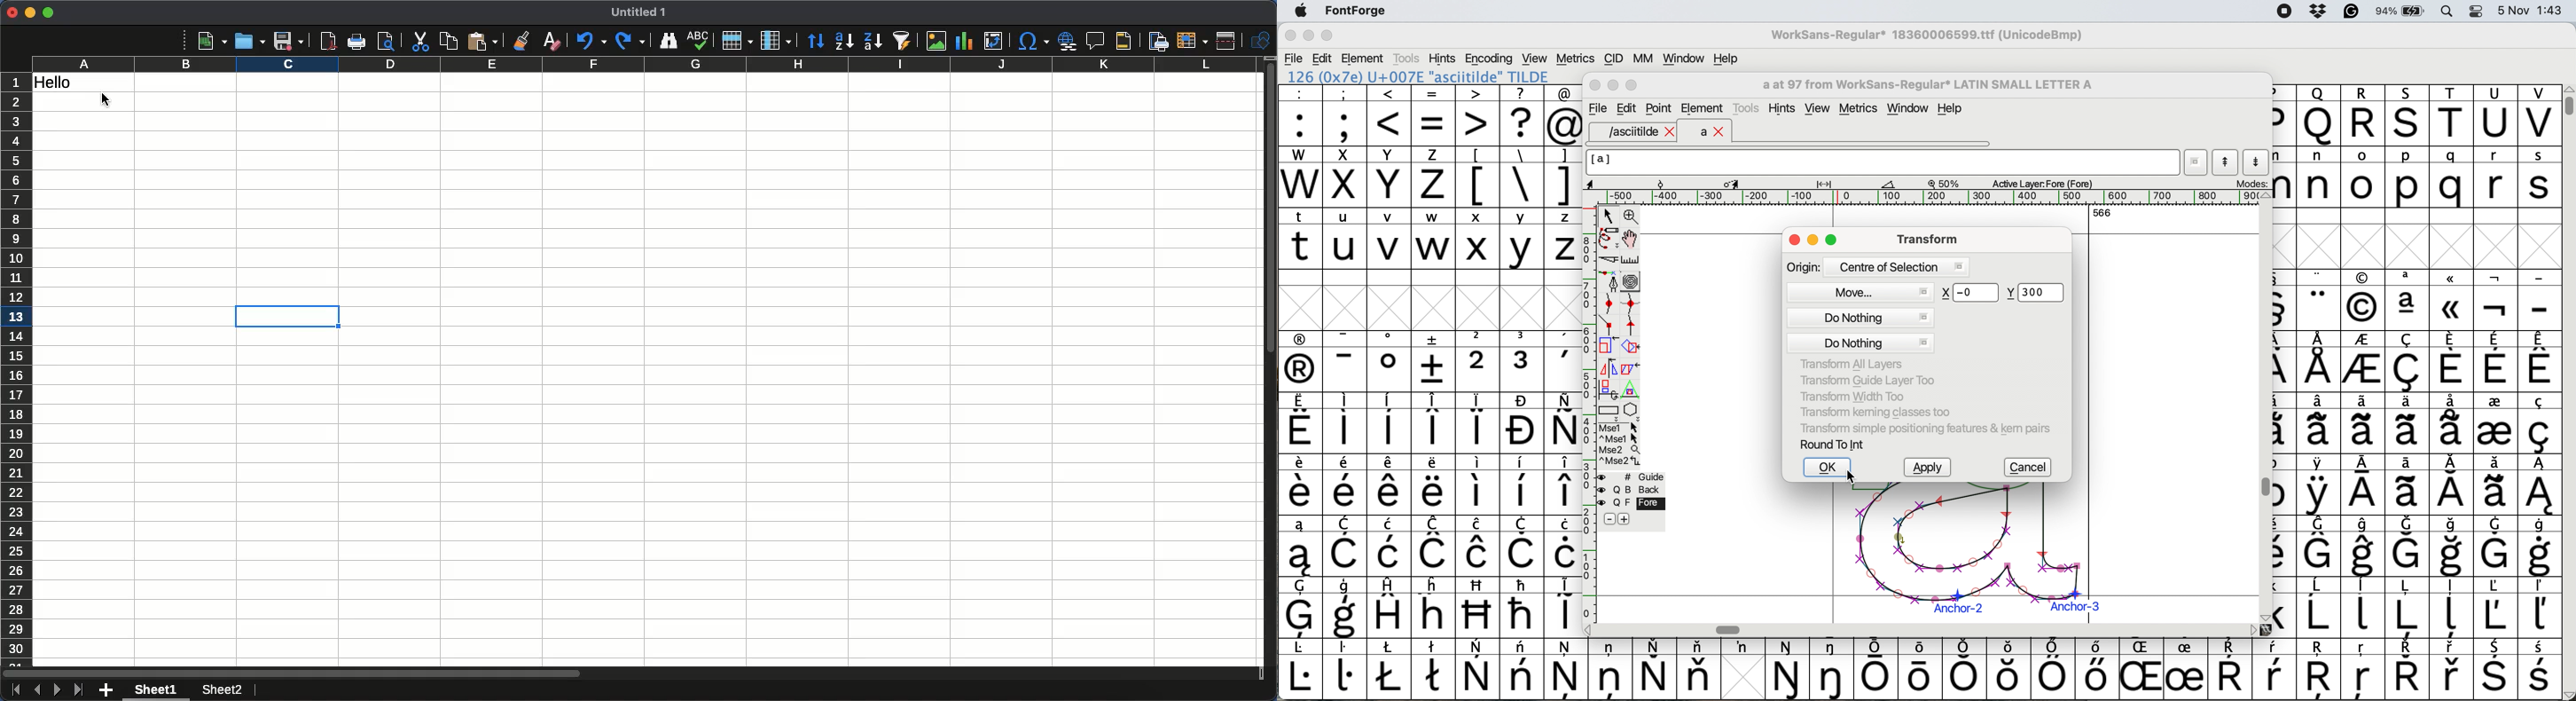 This screenshot has width=2576, height=728. Describe the element at coordinates (2541, 301) in the screenshot. I see `-` at that location.